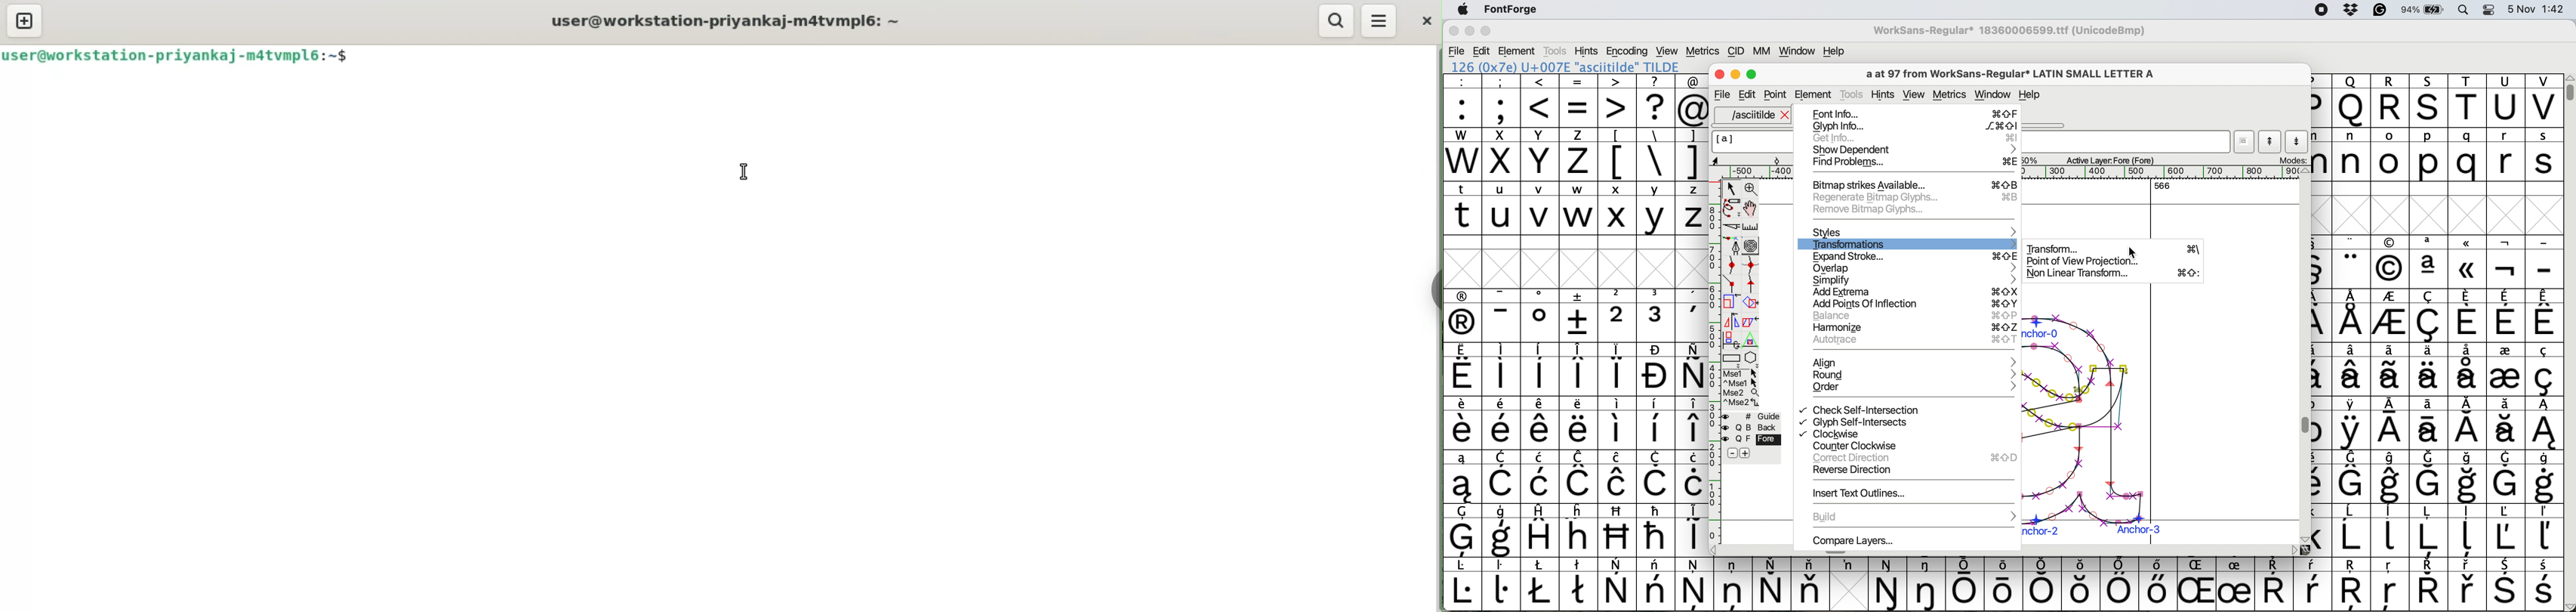 The image size is (2576, 616). I want to click on show dependent, so click(1912, 148).